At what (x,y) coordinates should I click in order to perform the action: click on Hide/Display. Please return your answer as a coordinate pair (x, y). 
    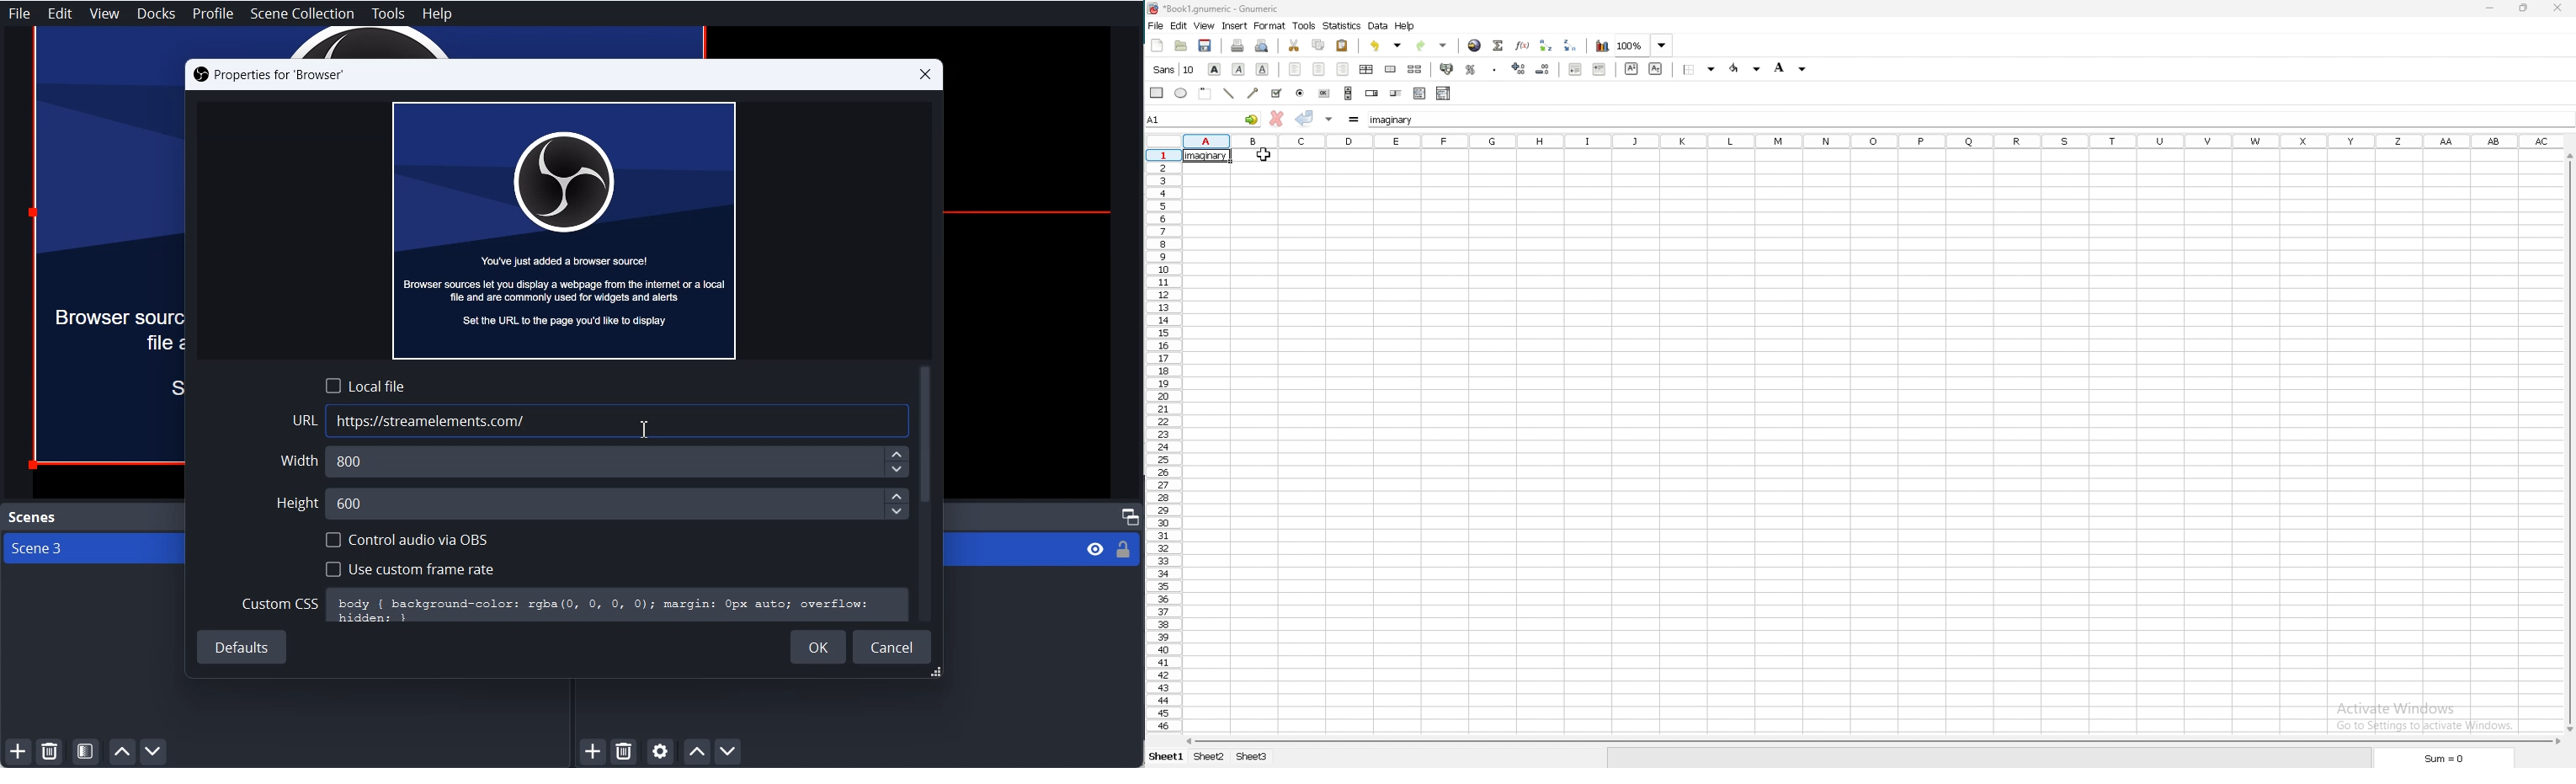
    Looking at the image, I should click on (1094, 550).